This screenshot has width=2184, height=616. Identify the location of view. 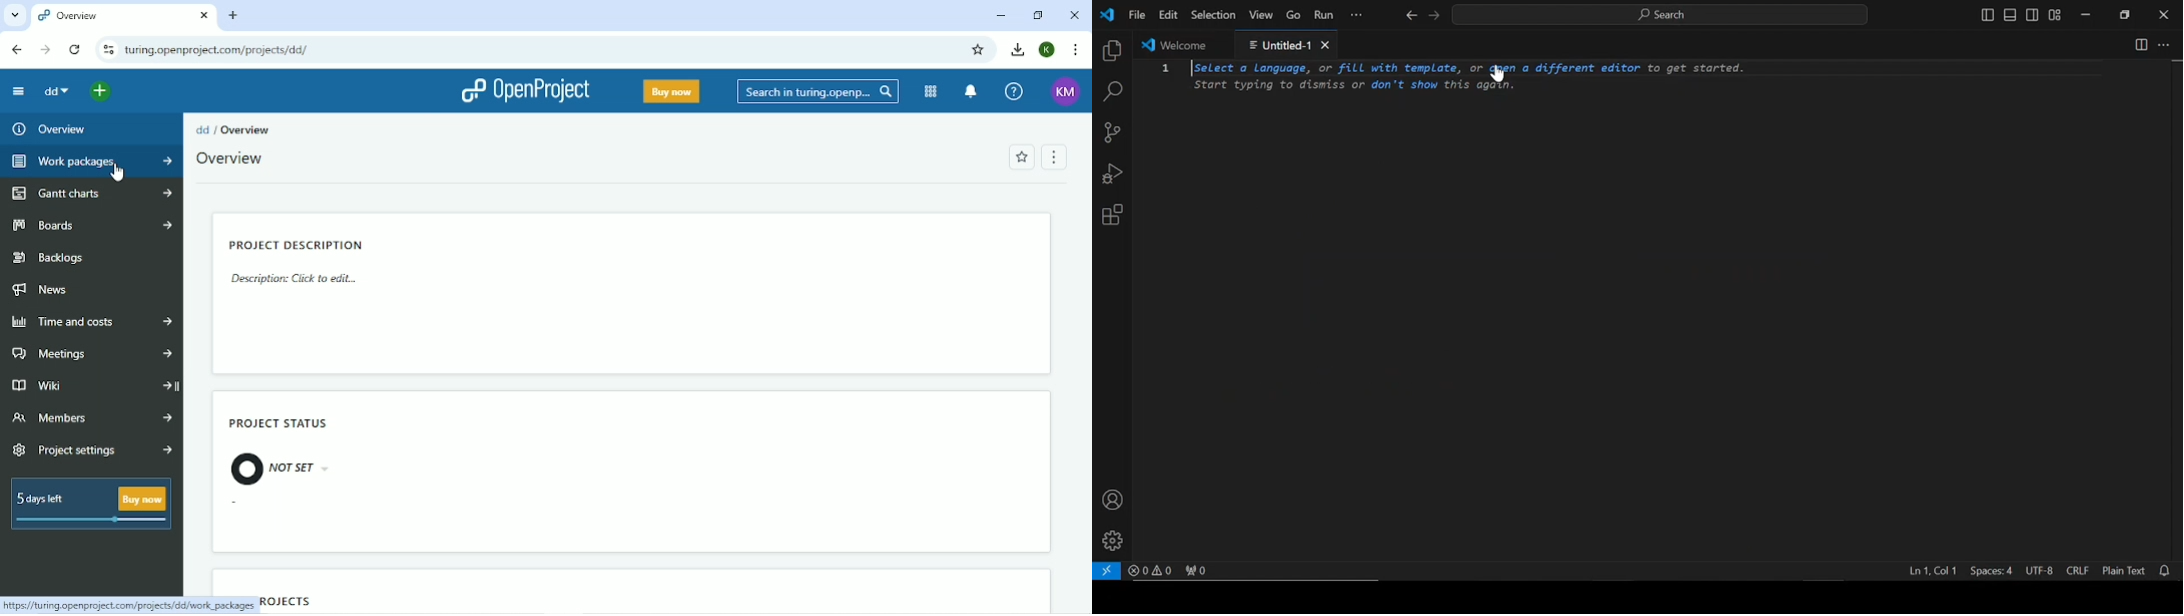
(1260, 15).